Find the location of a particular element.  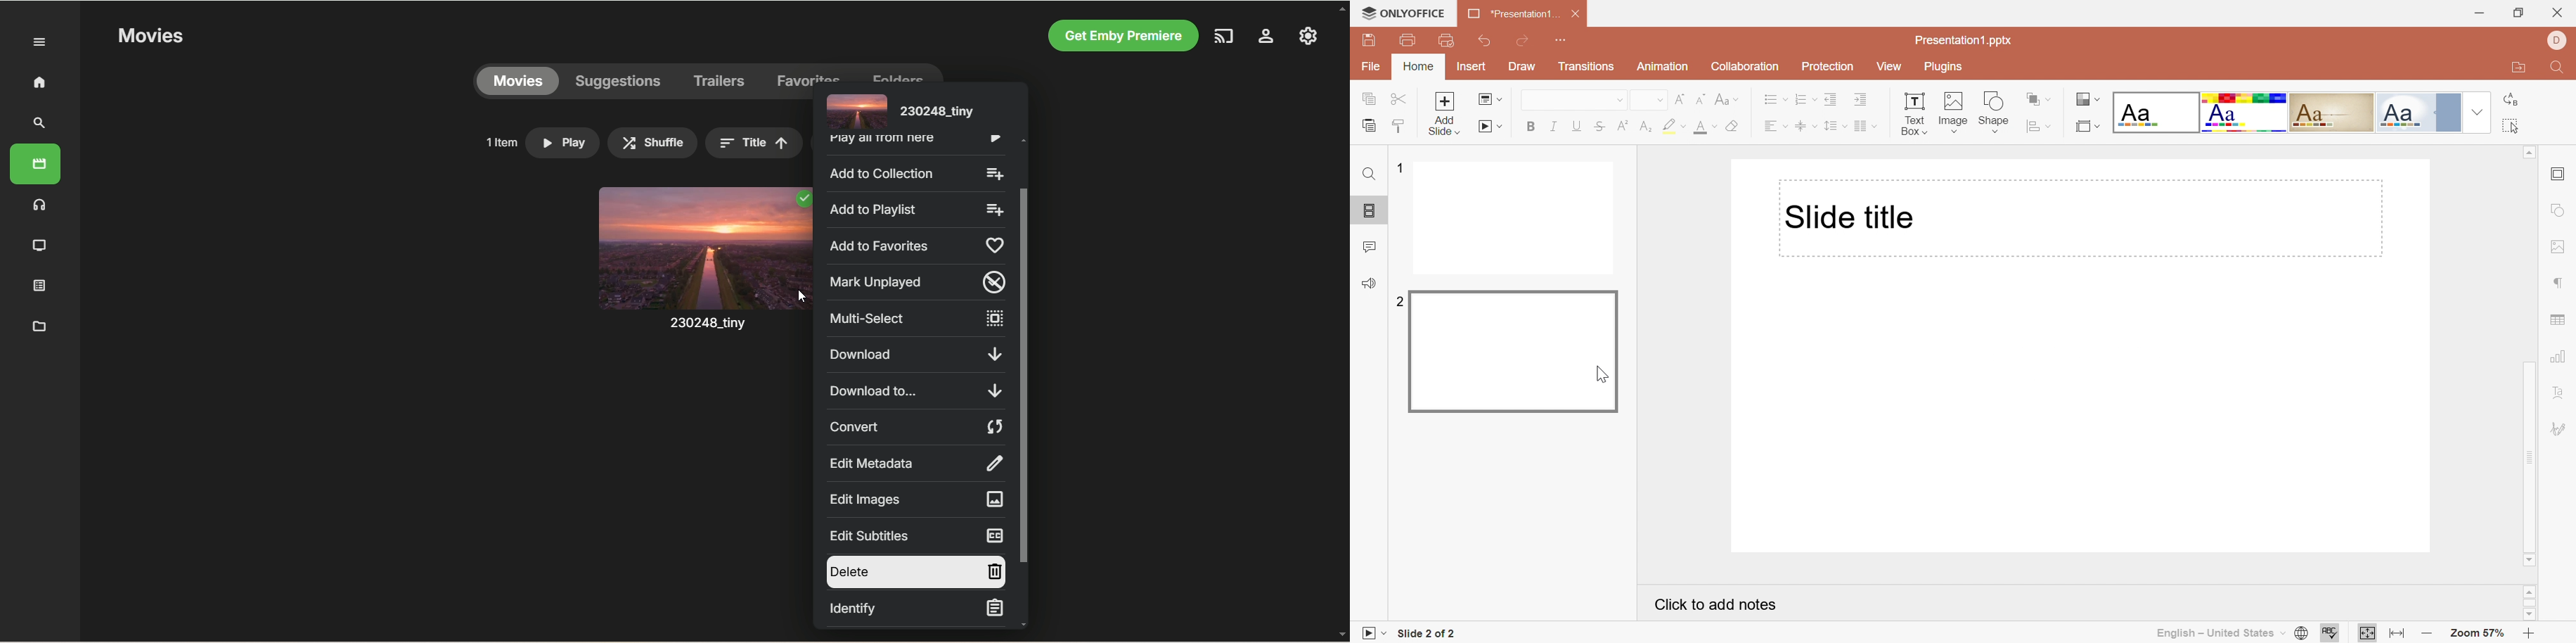

English - United States is located at coordinates (2222, 633).